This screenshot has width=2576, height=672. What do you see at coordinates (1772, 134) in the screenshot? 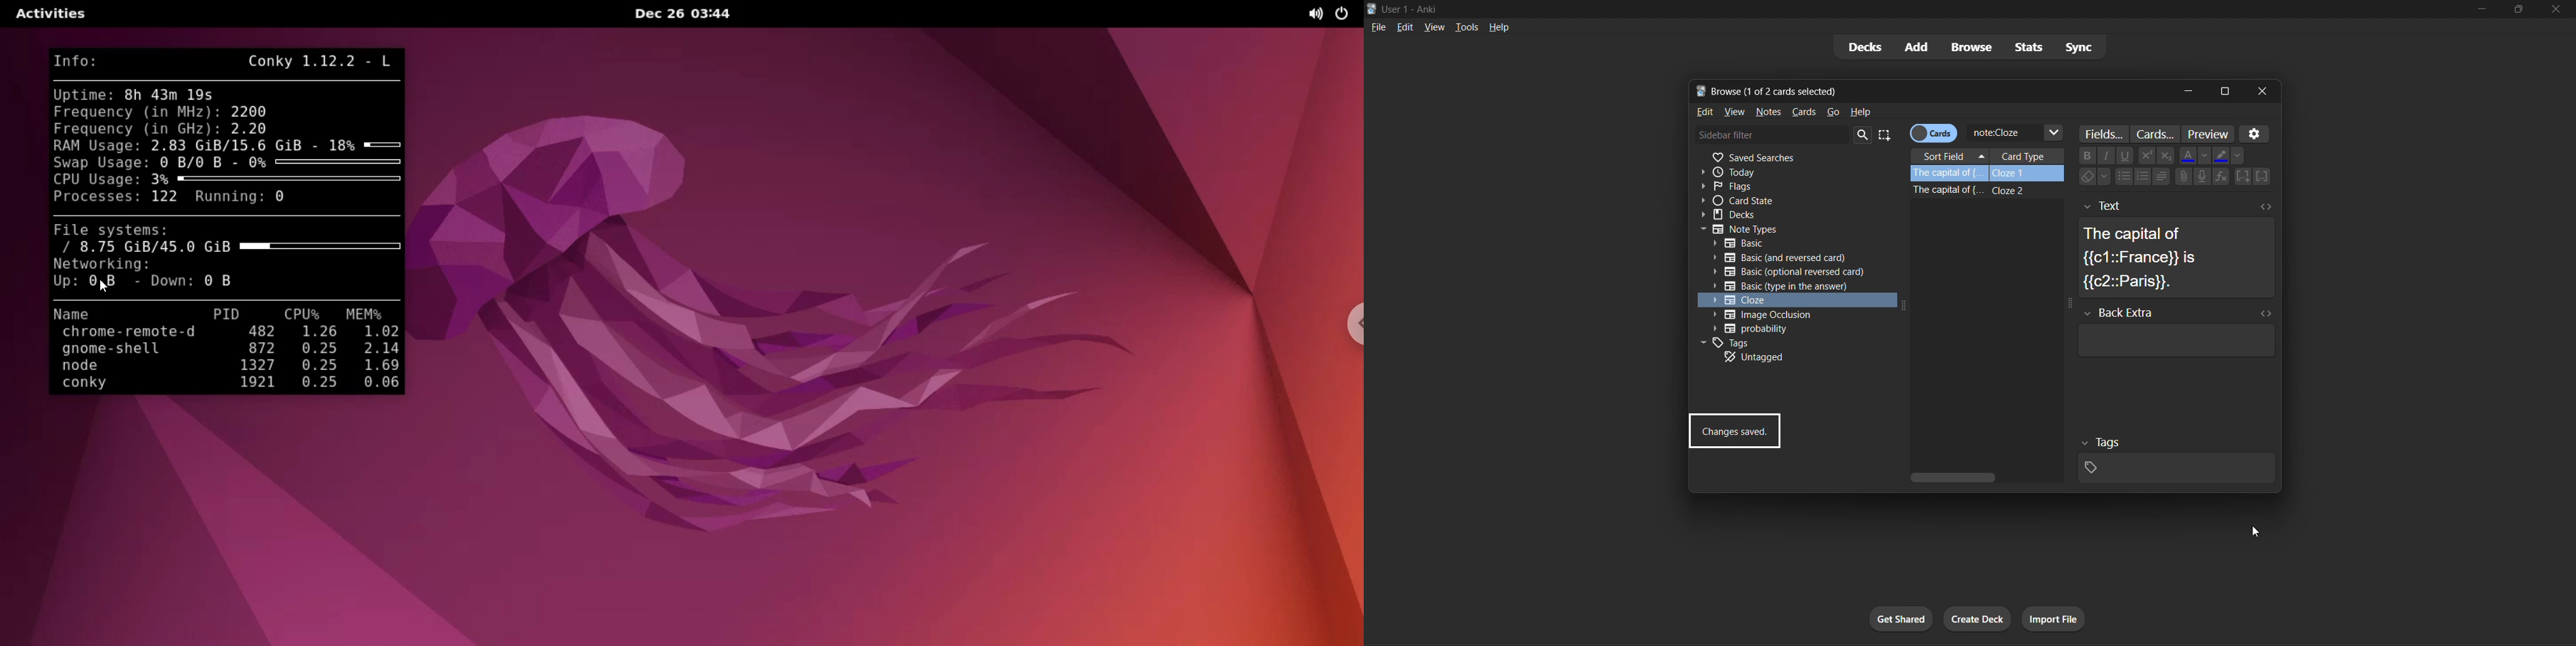
I see `sidebar filter` at bounding box center [1772, 134].